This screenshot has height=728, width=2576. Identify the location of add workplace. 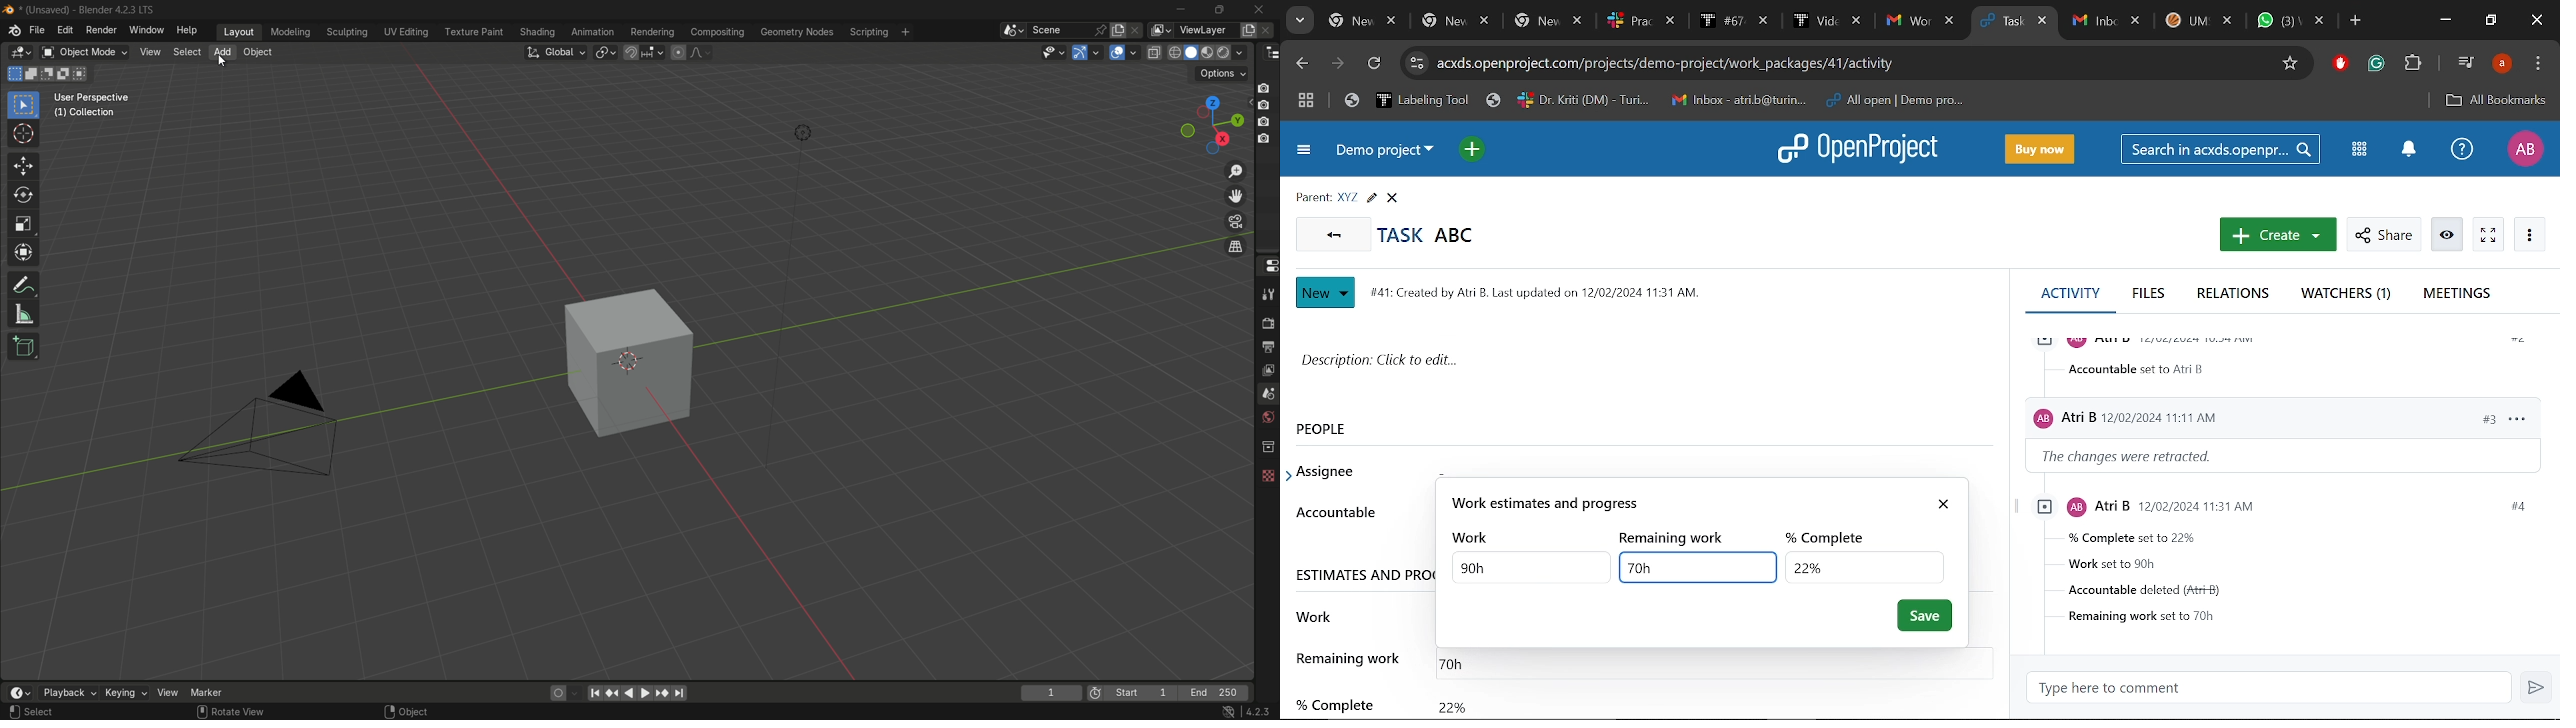
(905, 33).